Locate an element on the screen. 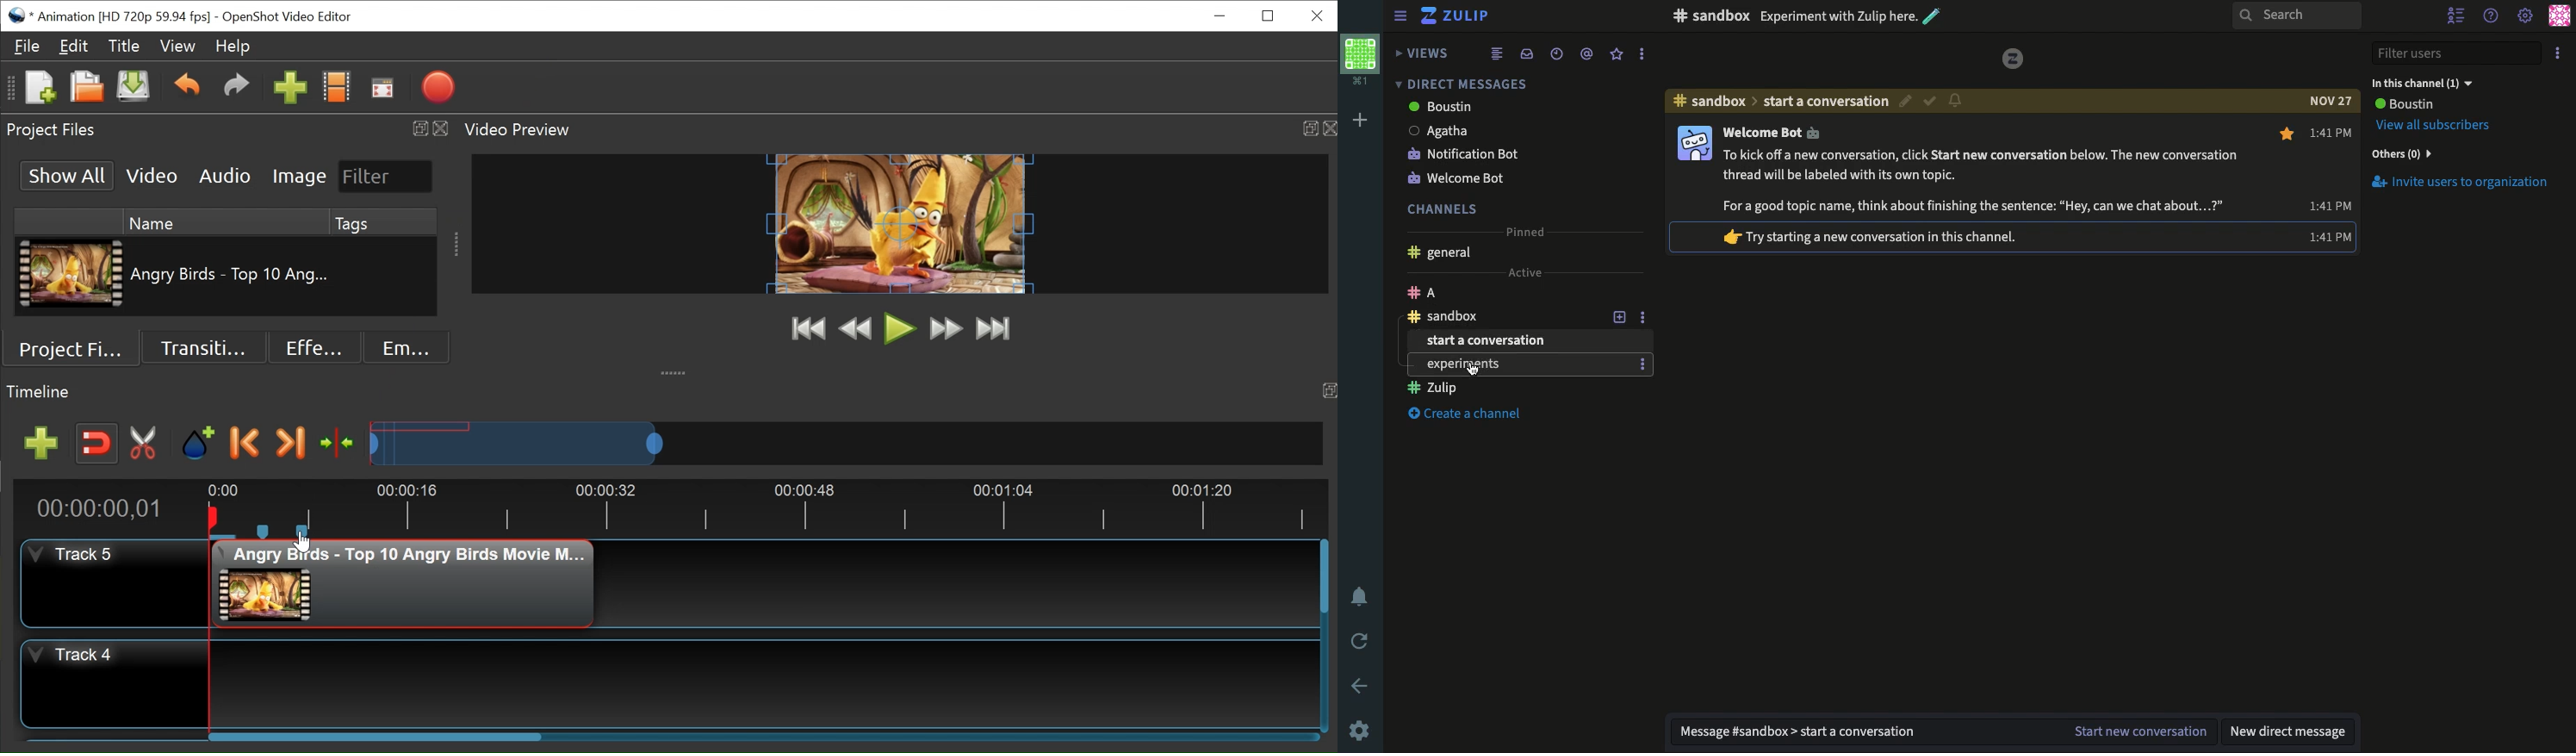 The image size is (2576, 756). Zulip is located at coordinates (1458, 18).